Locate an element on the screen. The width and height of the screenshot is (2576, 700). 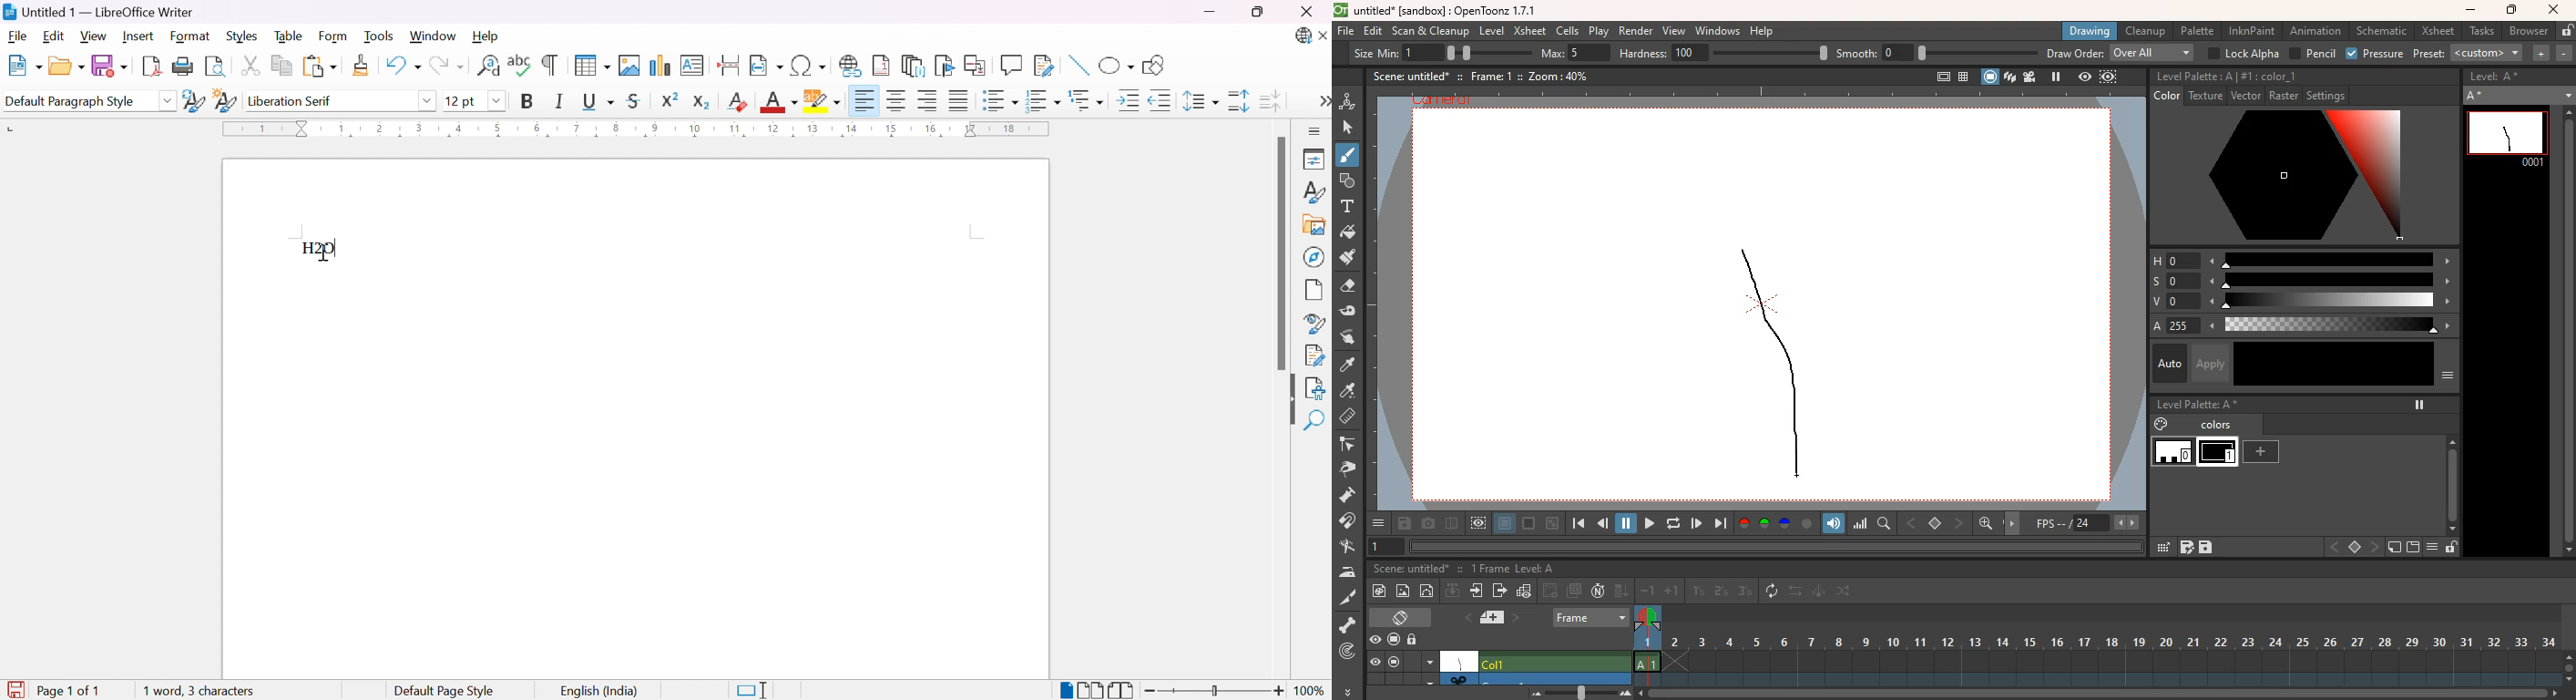
1 word, 3 characters is located at coordinates (196, 690).